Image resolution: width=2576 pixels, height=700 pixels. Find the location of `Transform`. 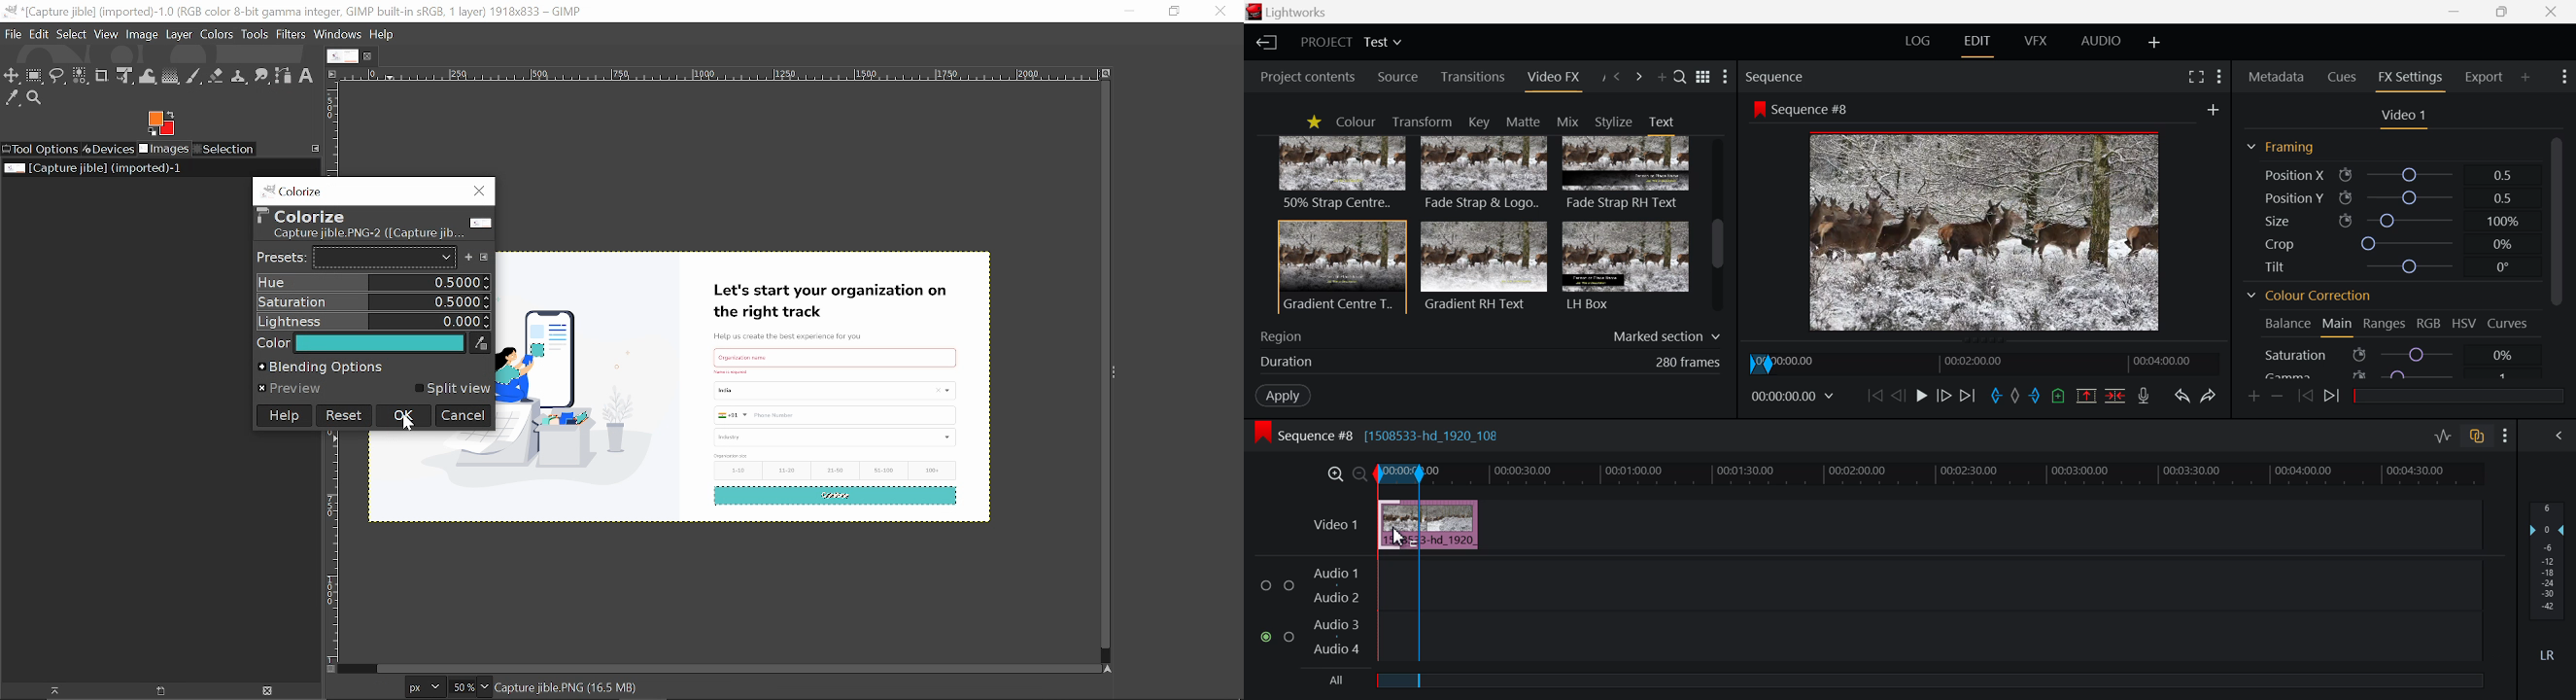

Transform is located at coordinates (1426, 122).